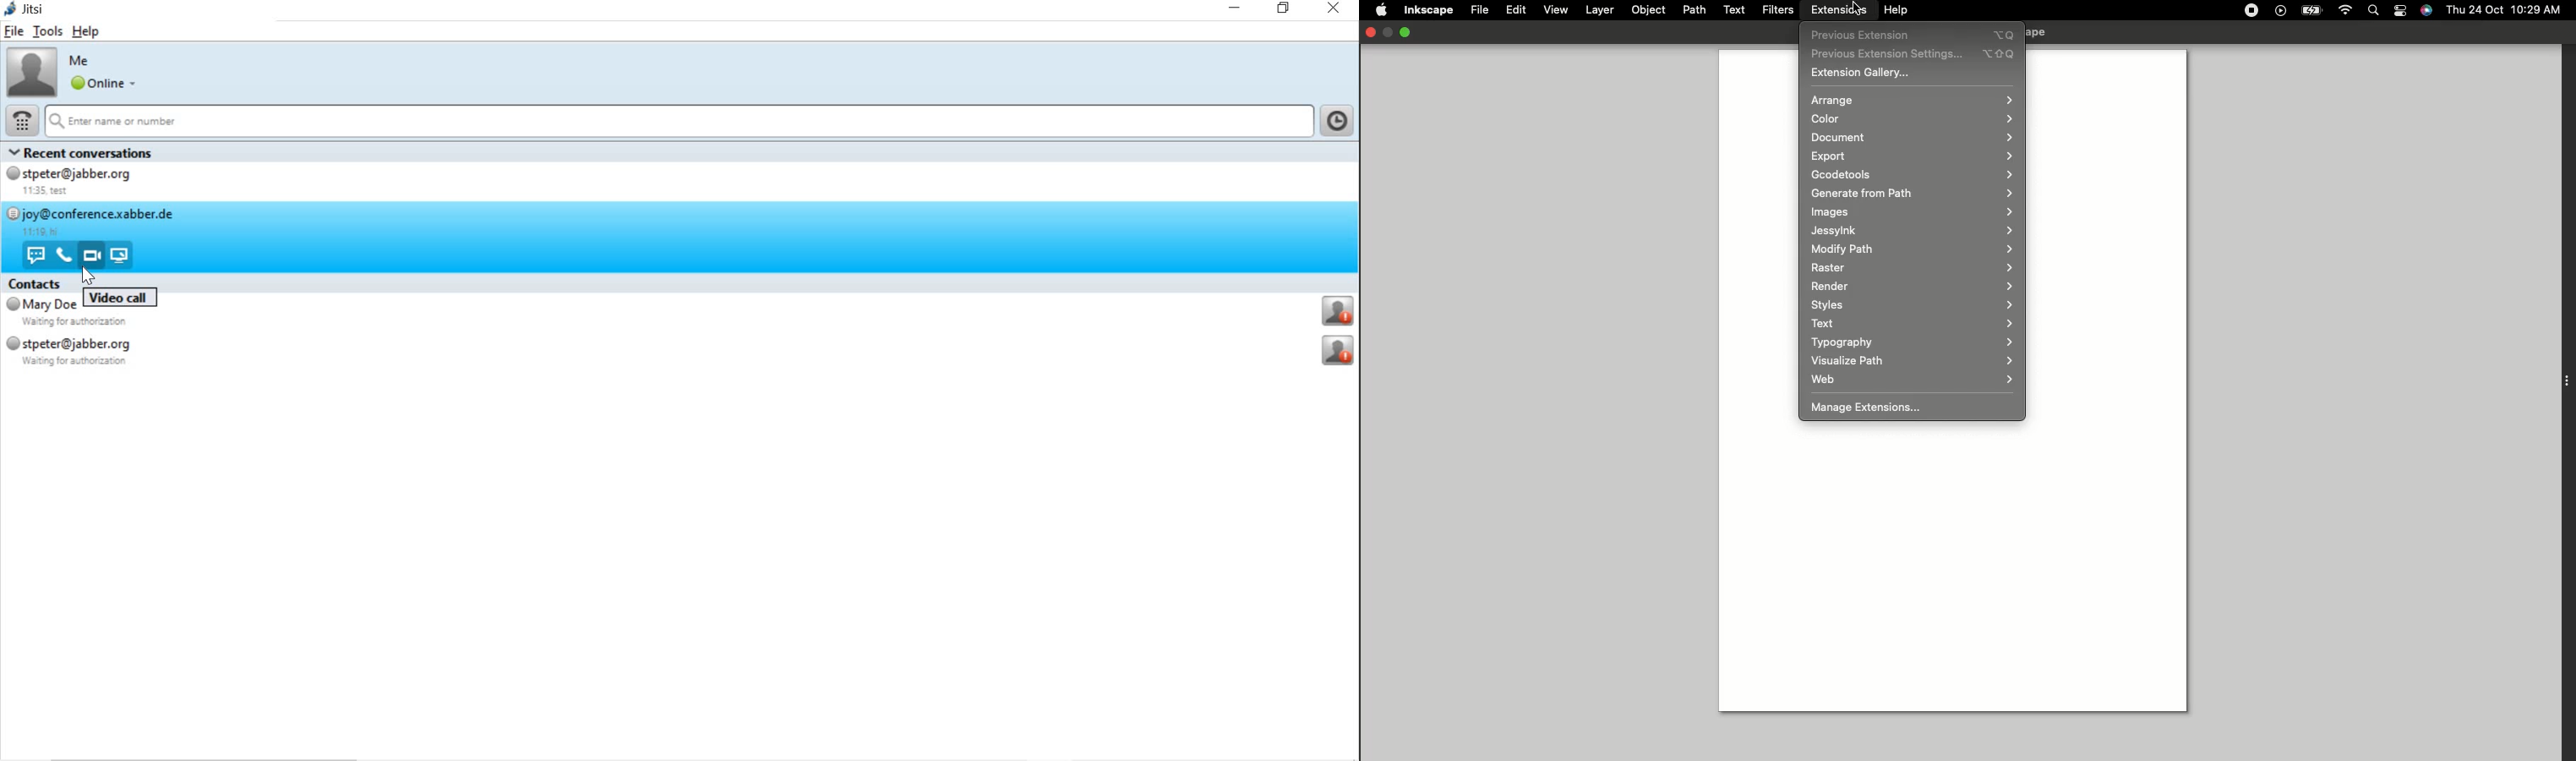 Image resolution: width=2576 pixels, height=784 pixels. Describe the element at coordinates (2251, 10) in the screenshot. I see `Record` at that location.